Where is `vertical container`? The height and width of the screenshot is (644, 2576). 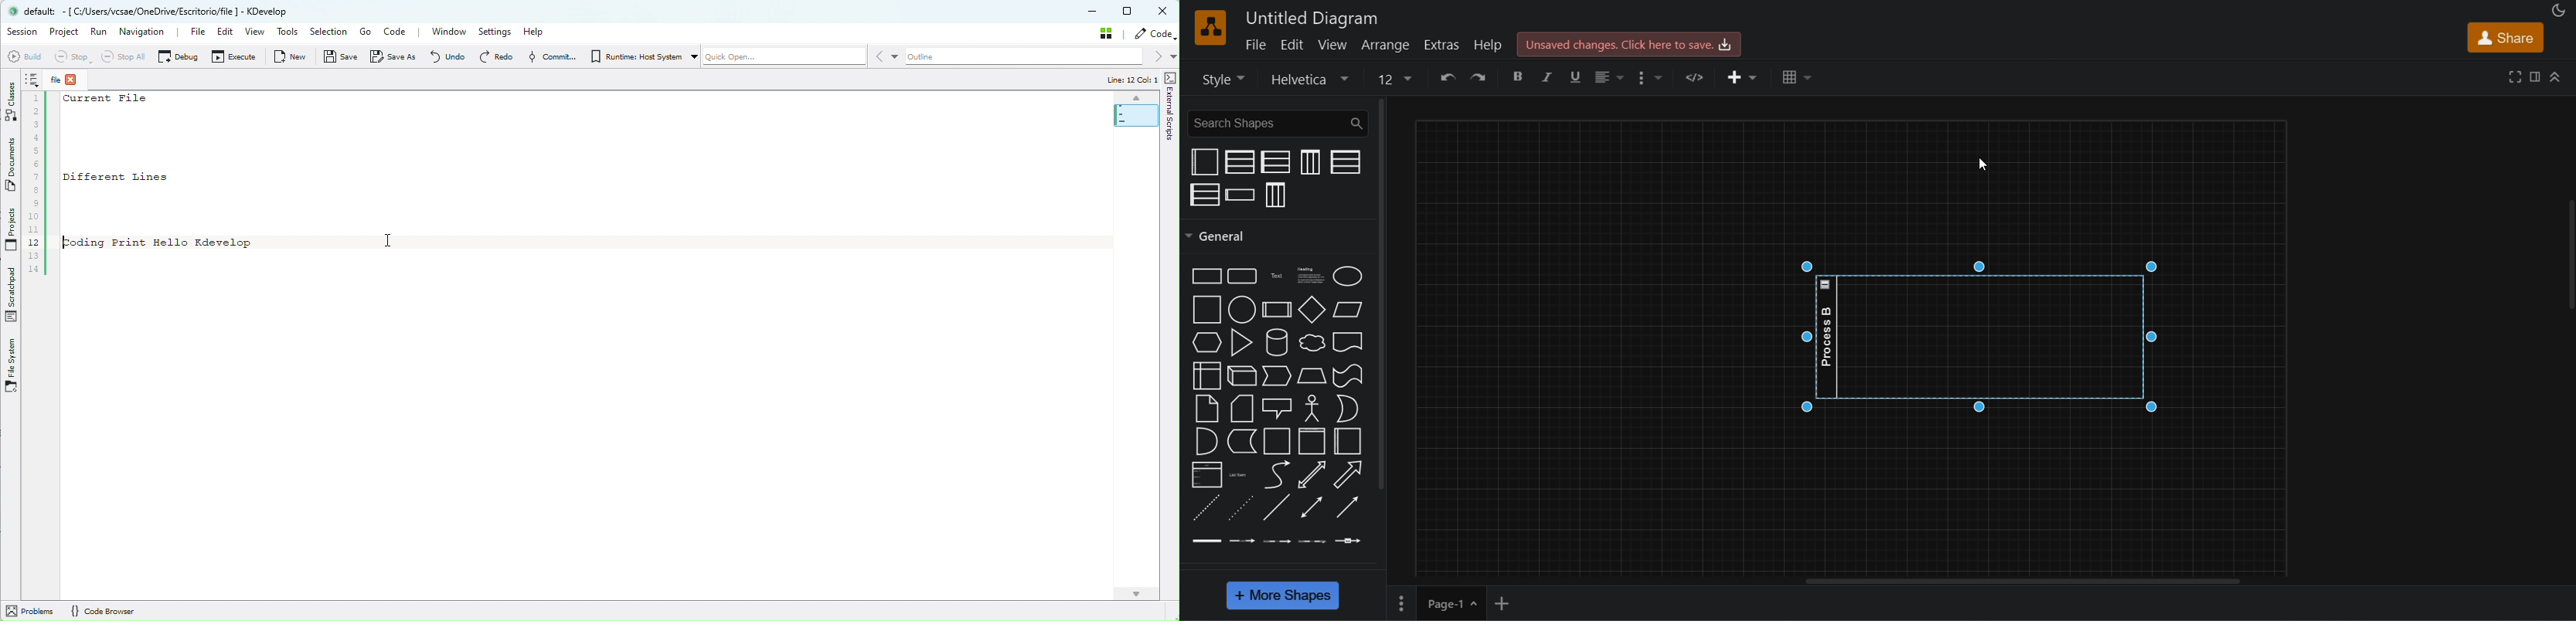
vertical container is located at coordinates (1312, 441).